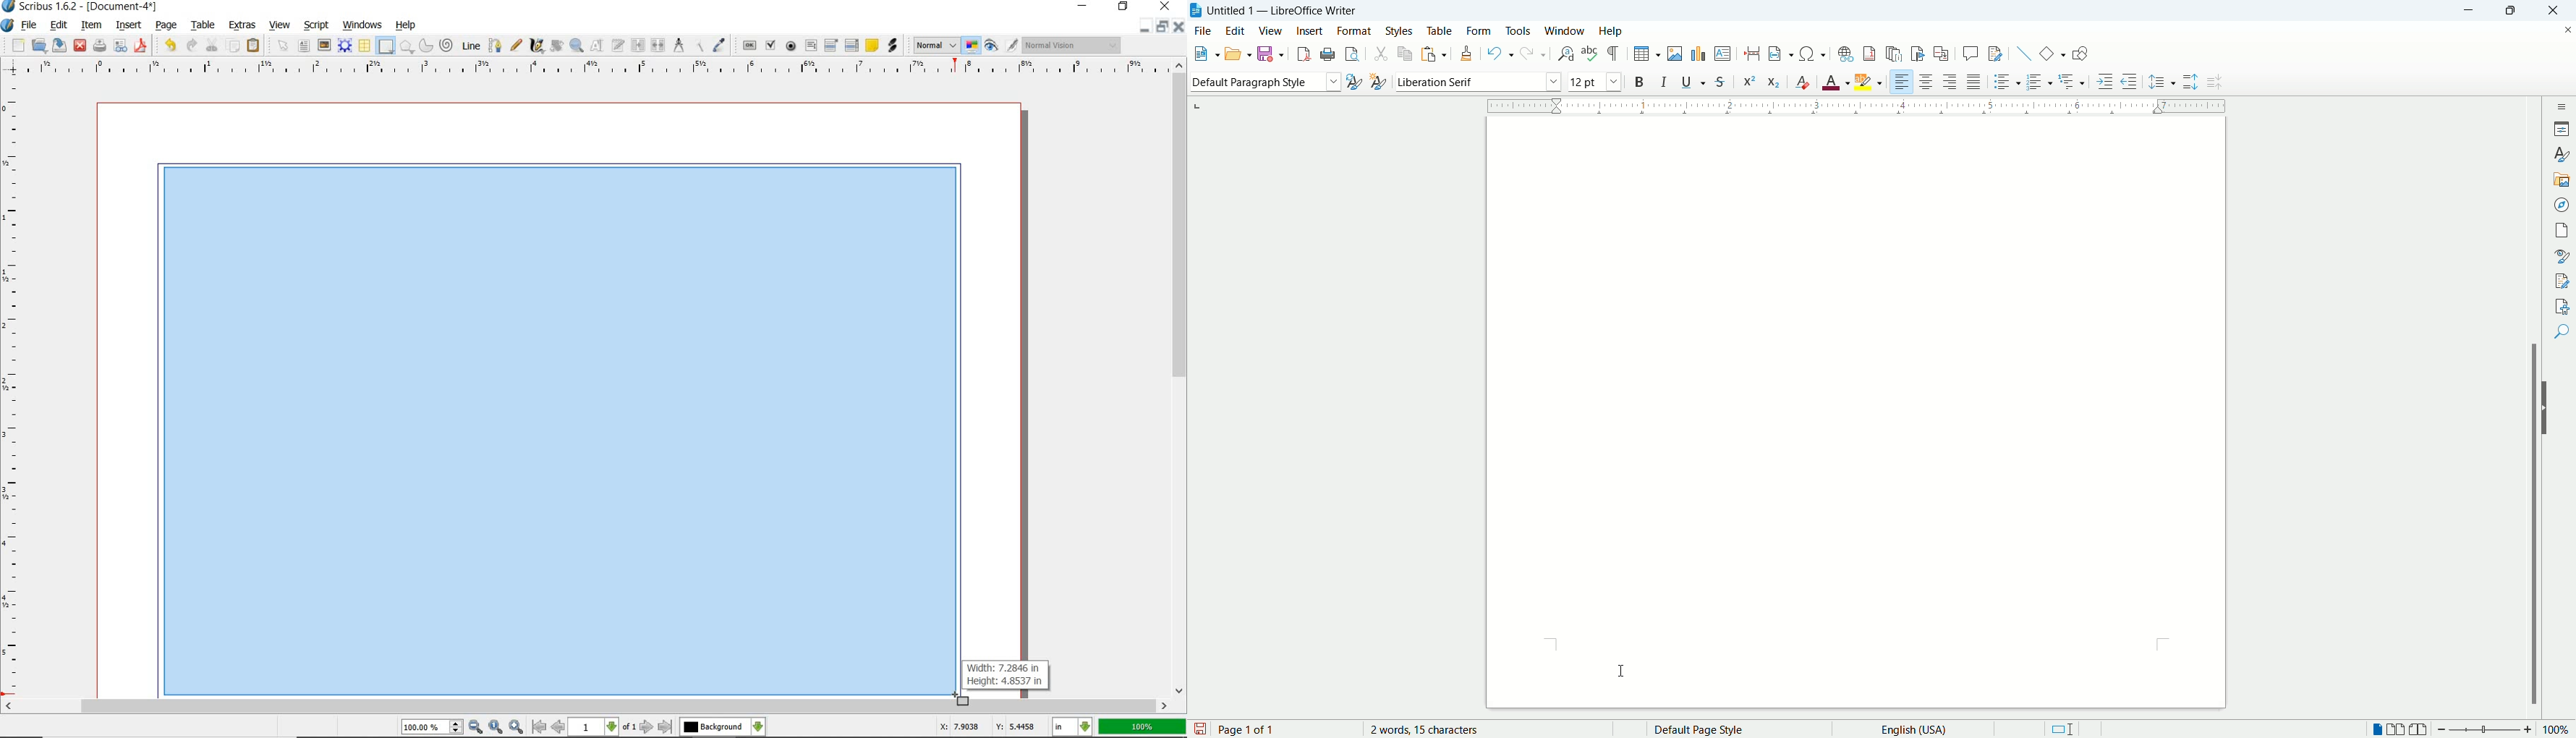  Describe the element at coordinates (1616, 53) in the screenshot. I see `formatting marks` at that location.